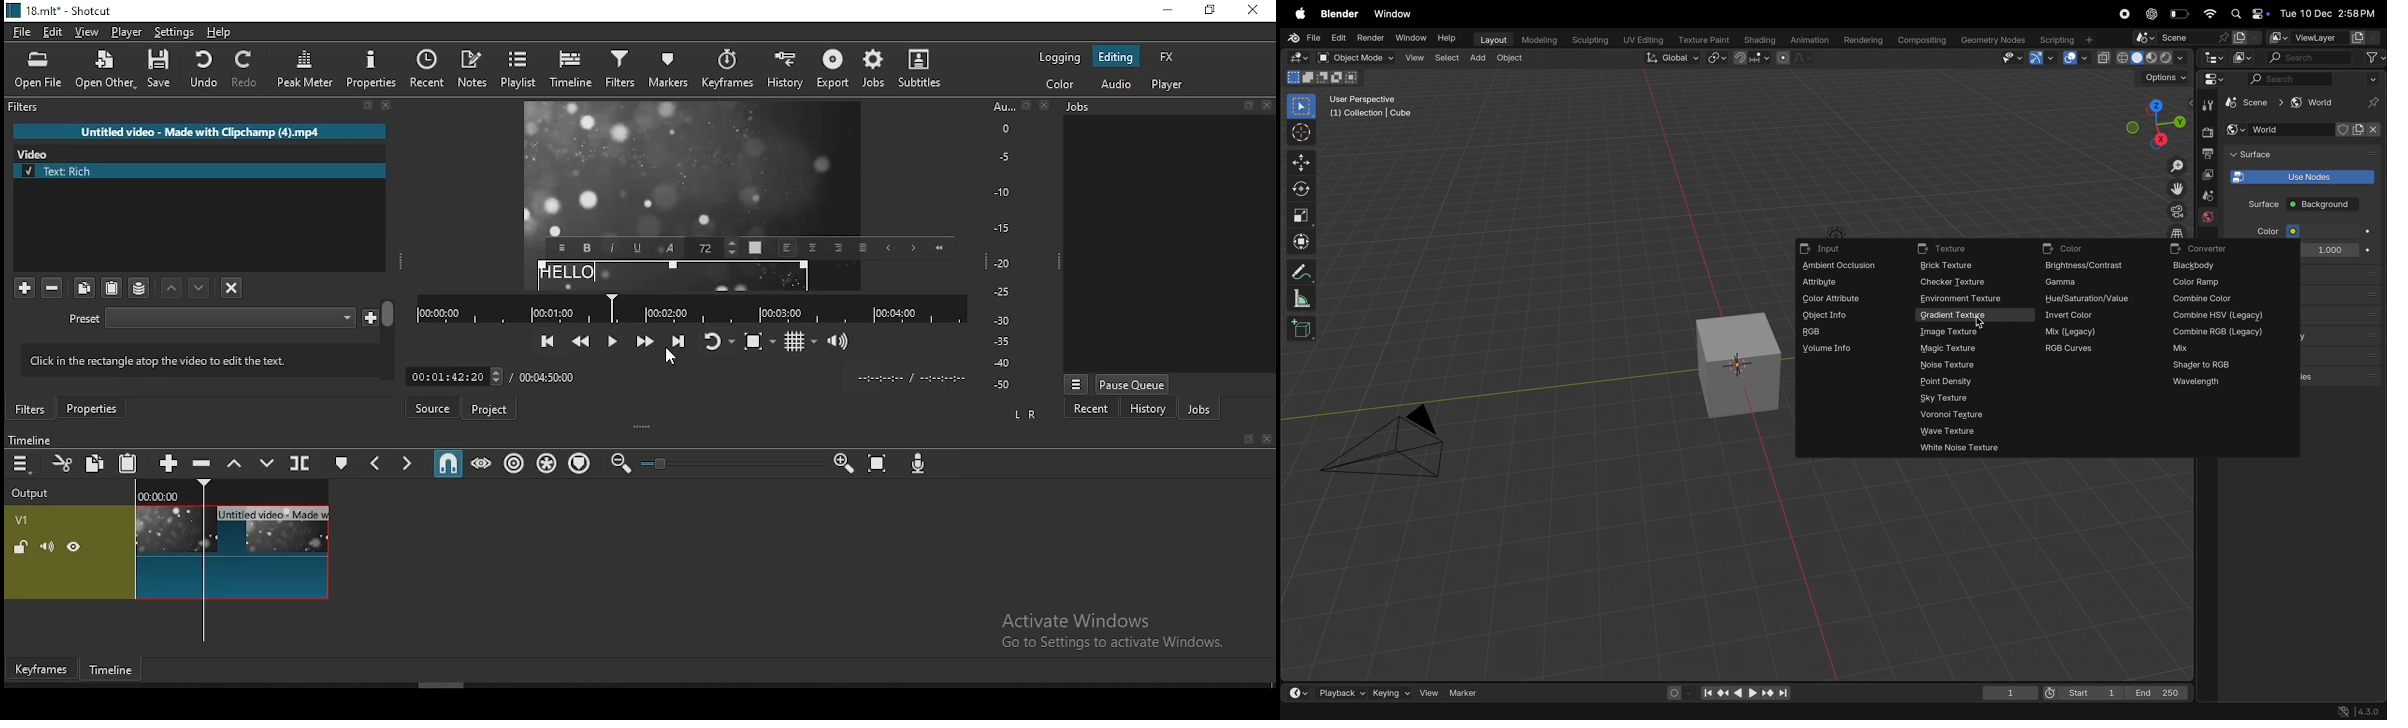 The width and height of the screenshot is (2408, 728). What do you see at coordinates (721, 341) in the screenshot?
I see `toggle player looping` at bounding box center [721, 341].